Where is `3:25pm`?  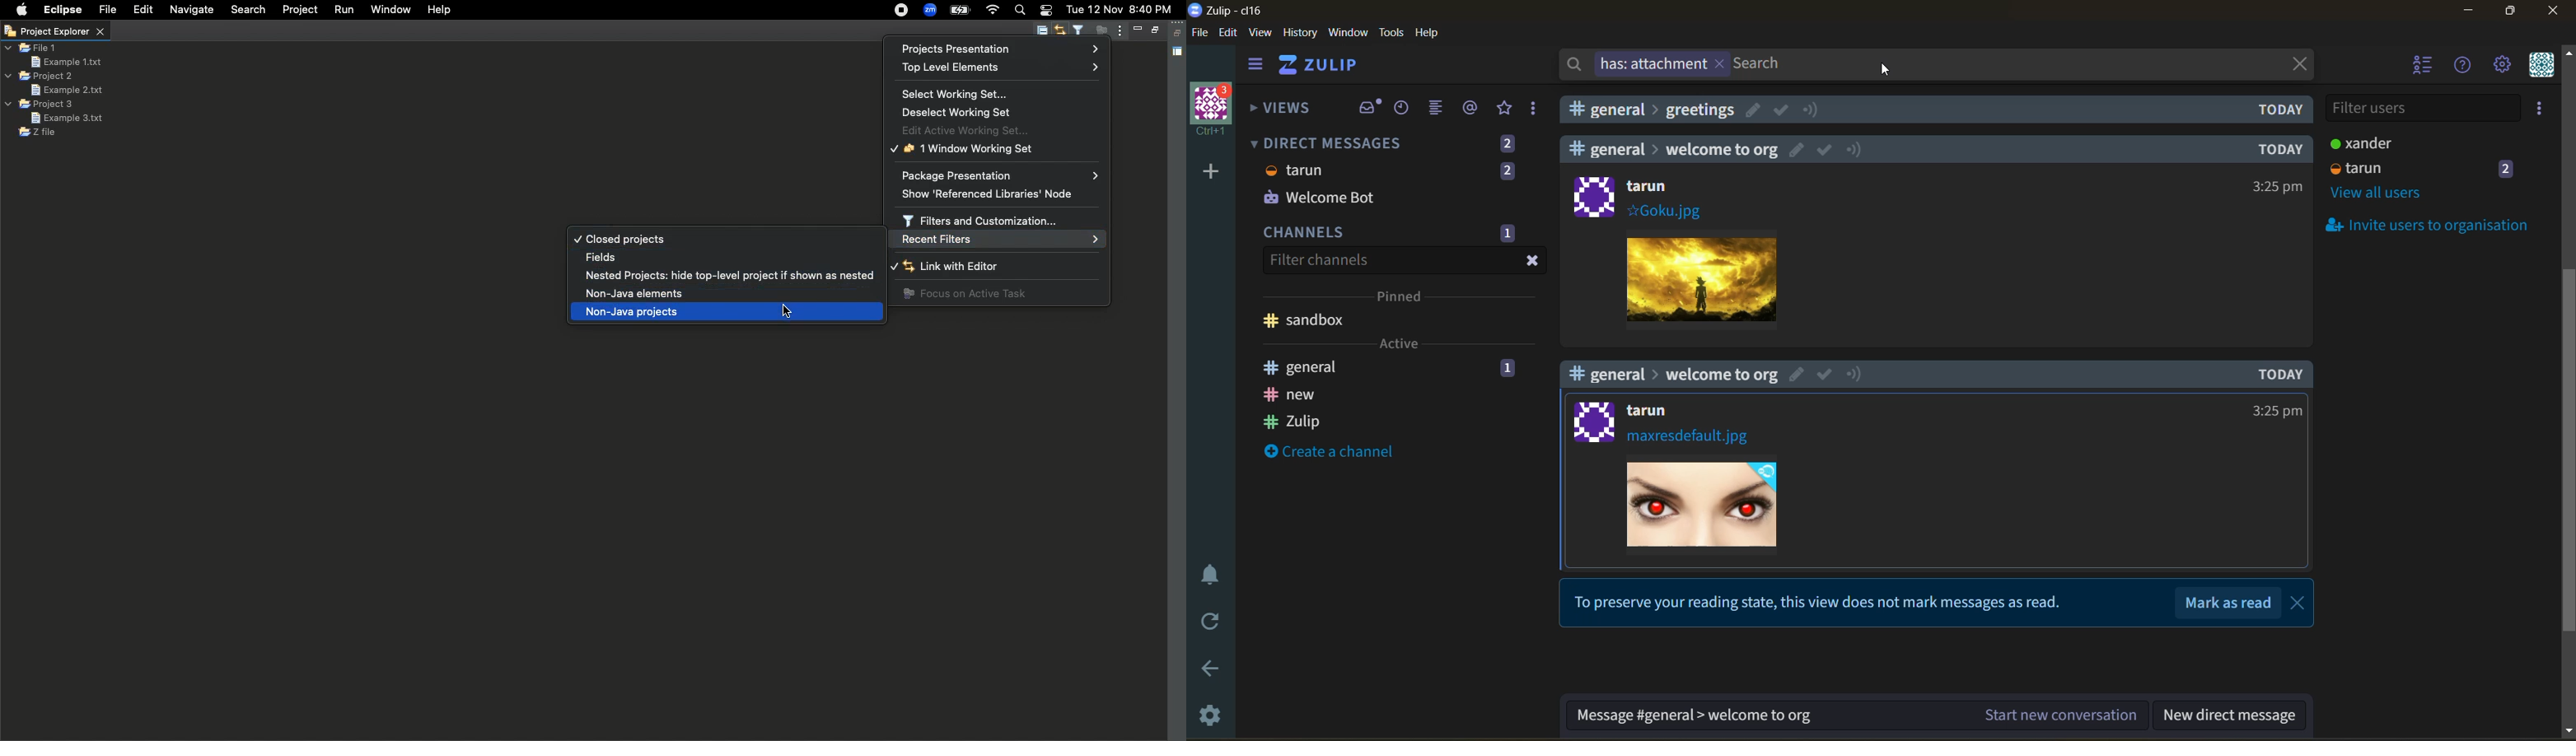
3:25pm is located at coordinates (2276, 410).